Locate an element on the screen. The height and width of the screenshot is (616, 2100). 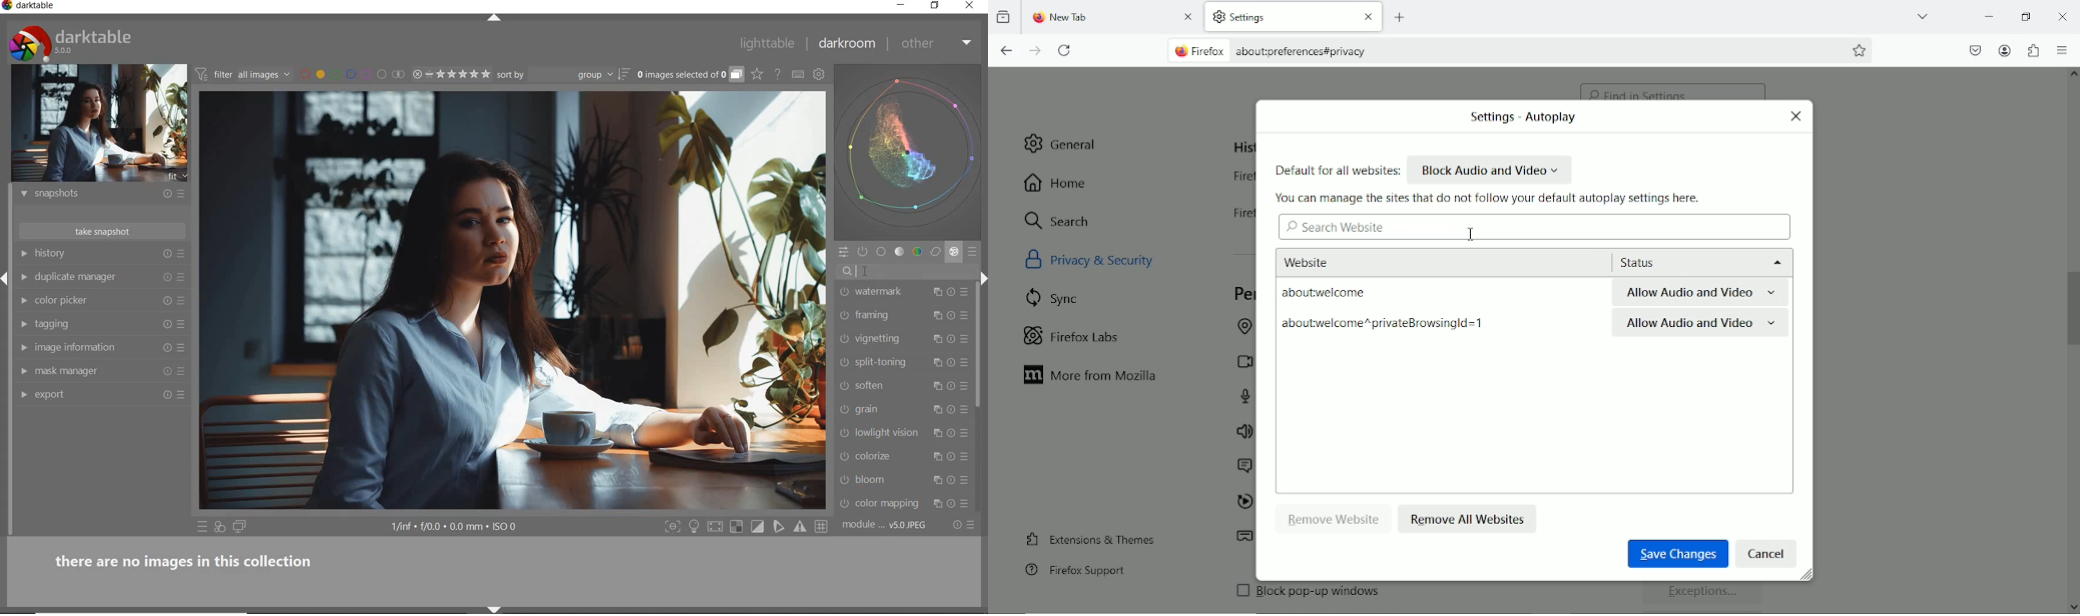
multiple instance actions is located at coordinates (939, 432).